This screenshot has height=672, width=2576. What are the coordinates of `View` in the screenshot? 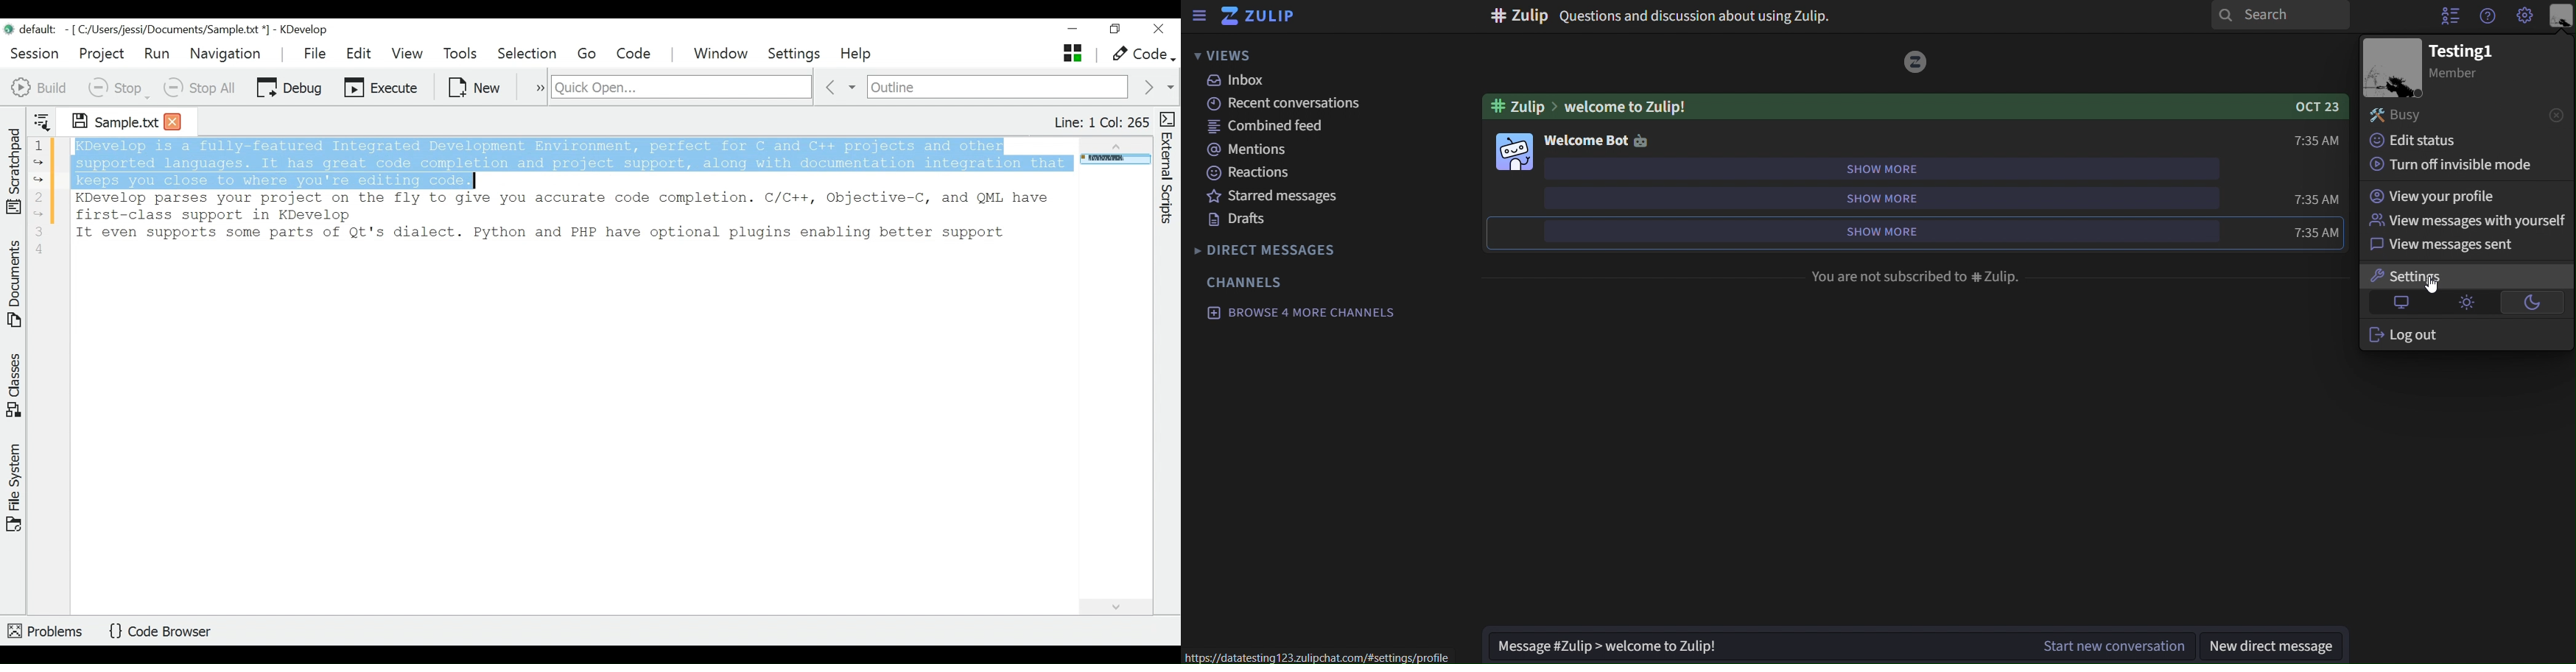 It's located at (407, 53).